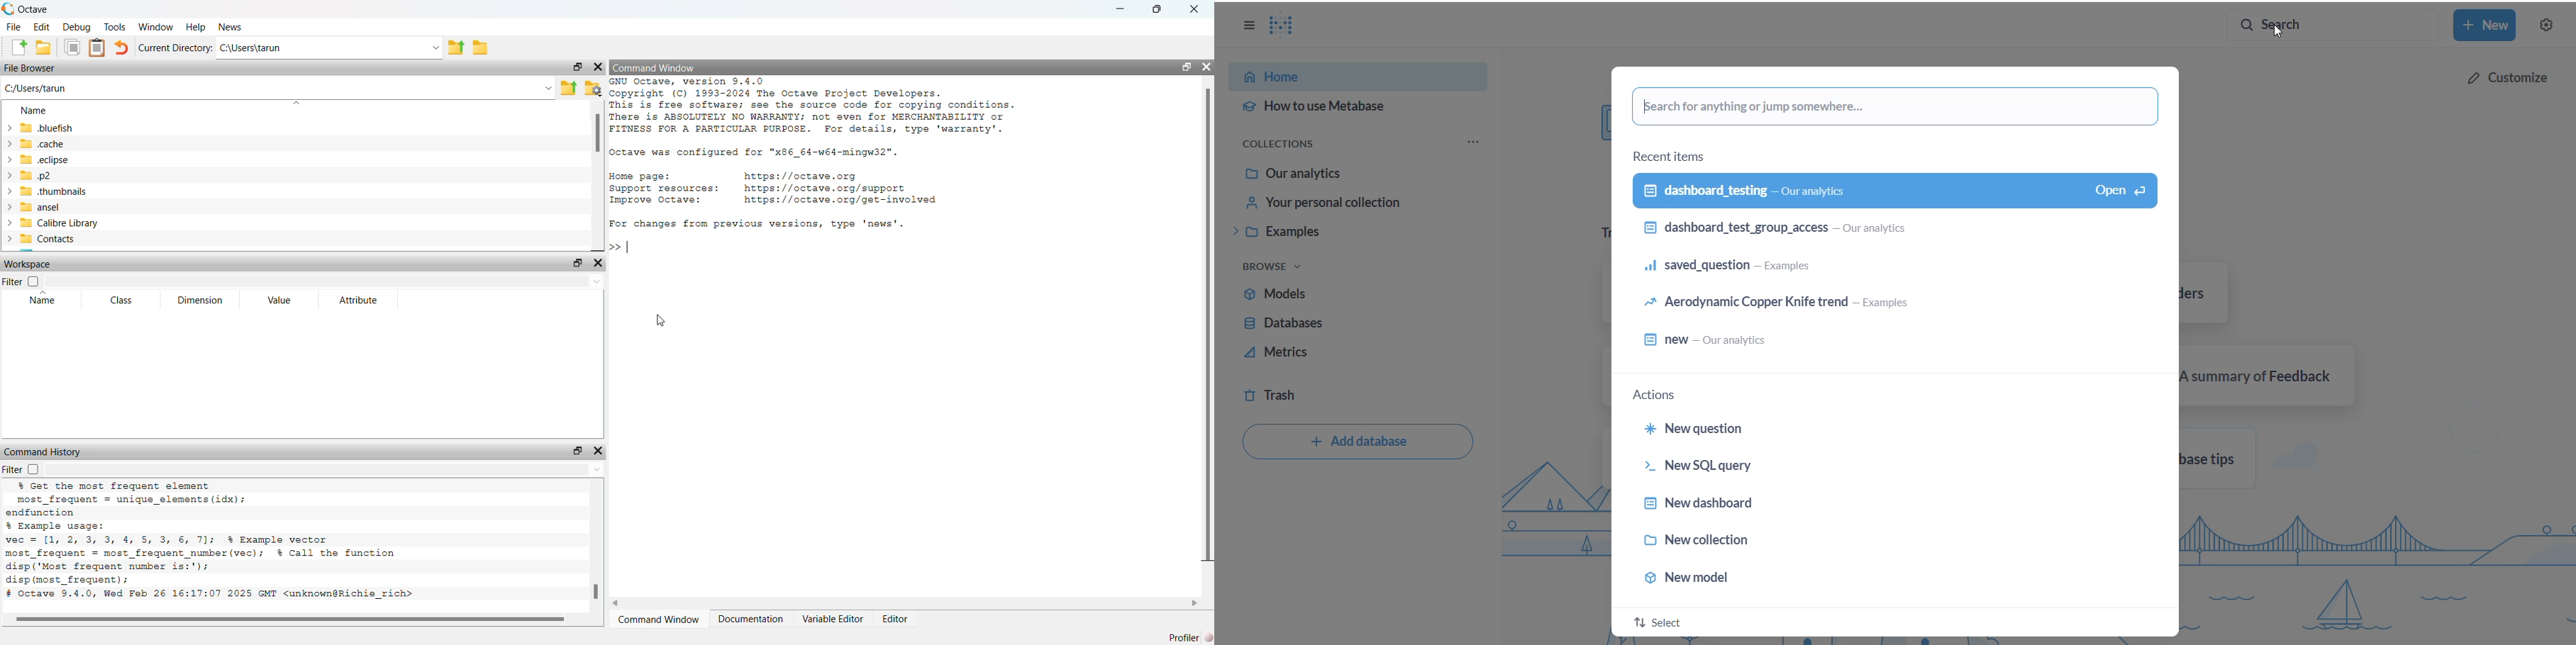 Image resolution: width=2576 pixels, height=672 pixels. What do you see at coordinates (115, 26) in the screenshot?
I see `Tools` at bounding box center [115, 26].